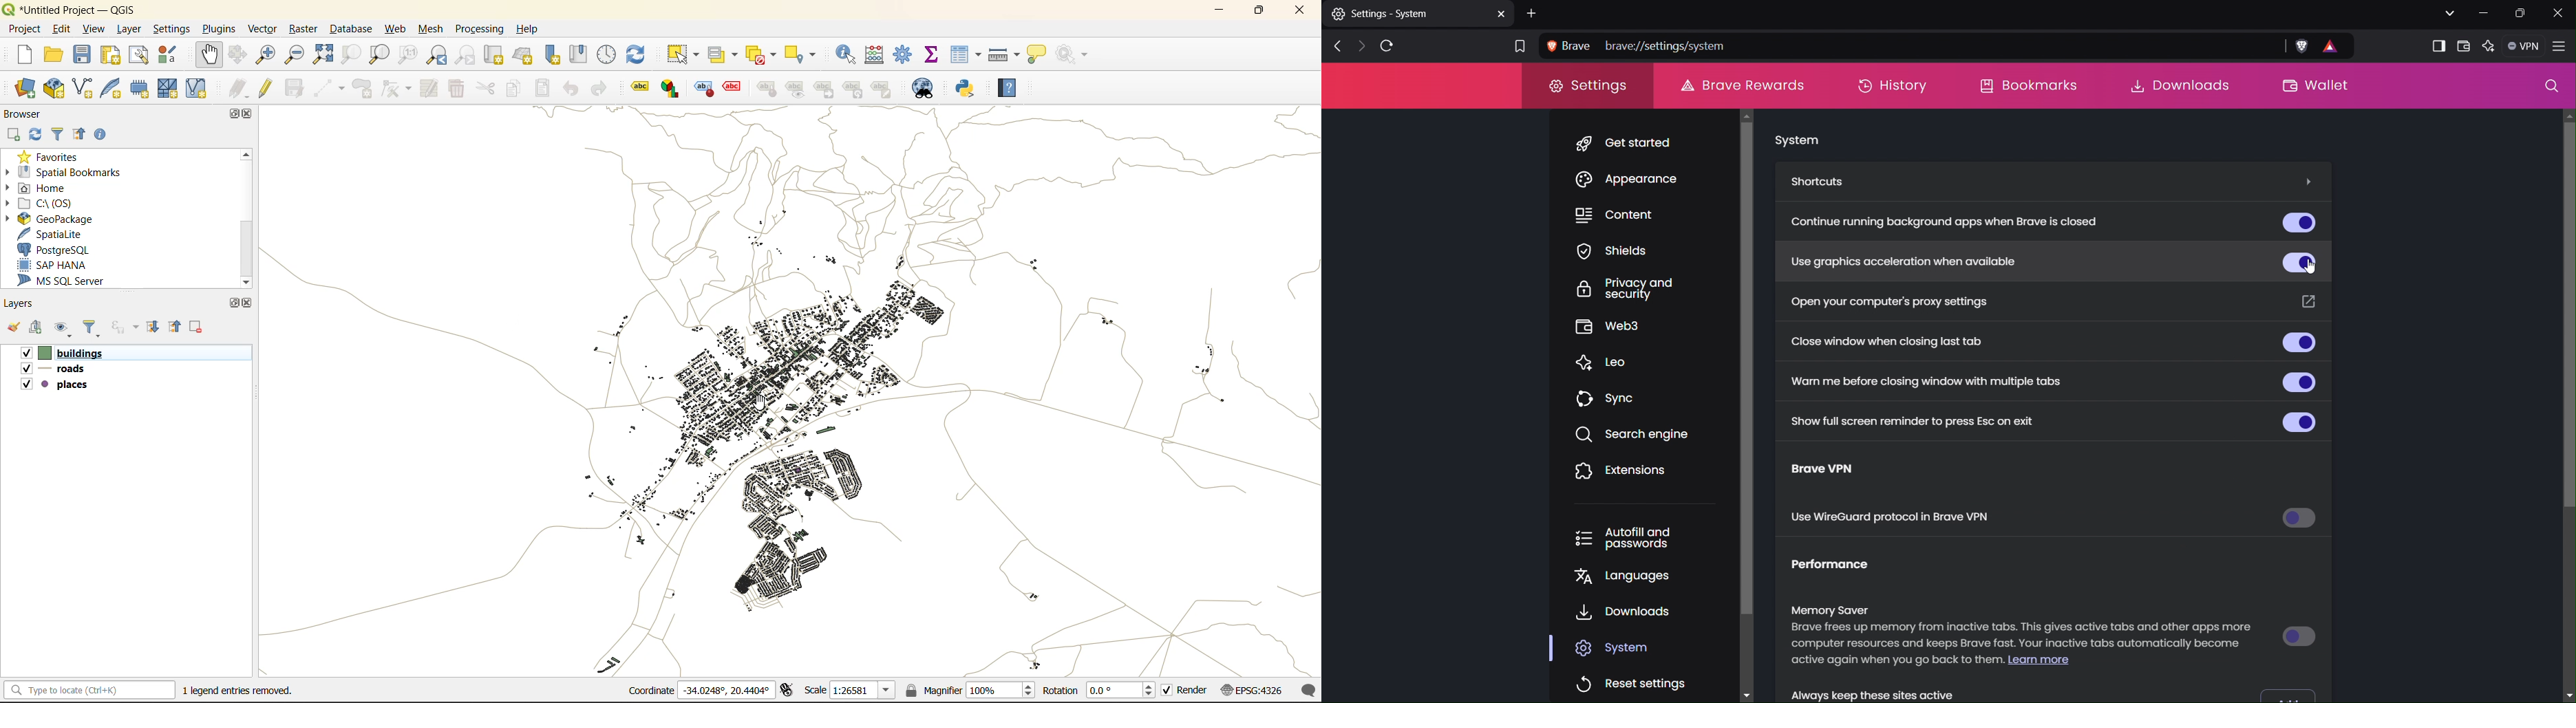 The image size is (2576, 728). What do you see at coordinates (1626, 613) in the screenshot?
I see `Downloads` at bounding box center [1626, 613].